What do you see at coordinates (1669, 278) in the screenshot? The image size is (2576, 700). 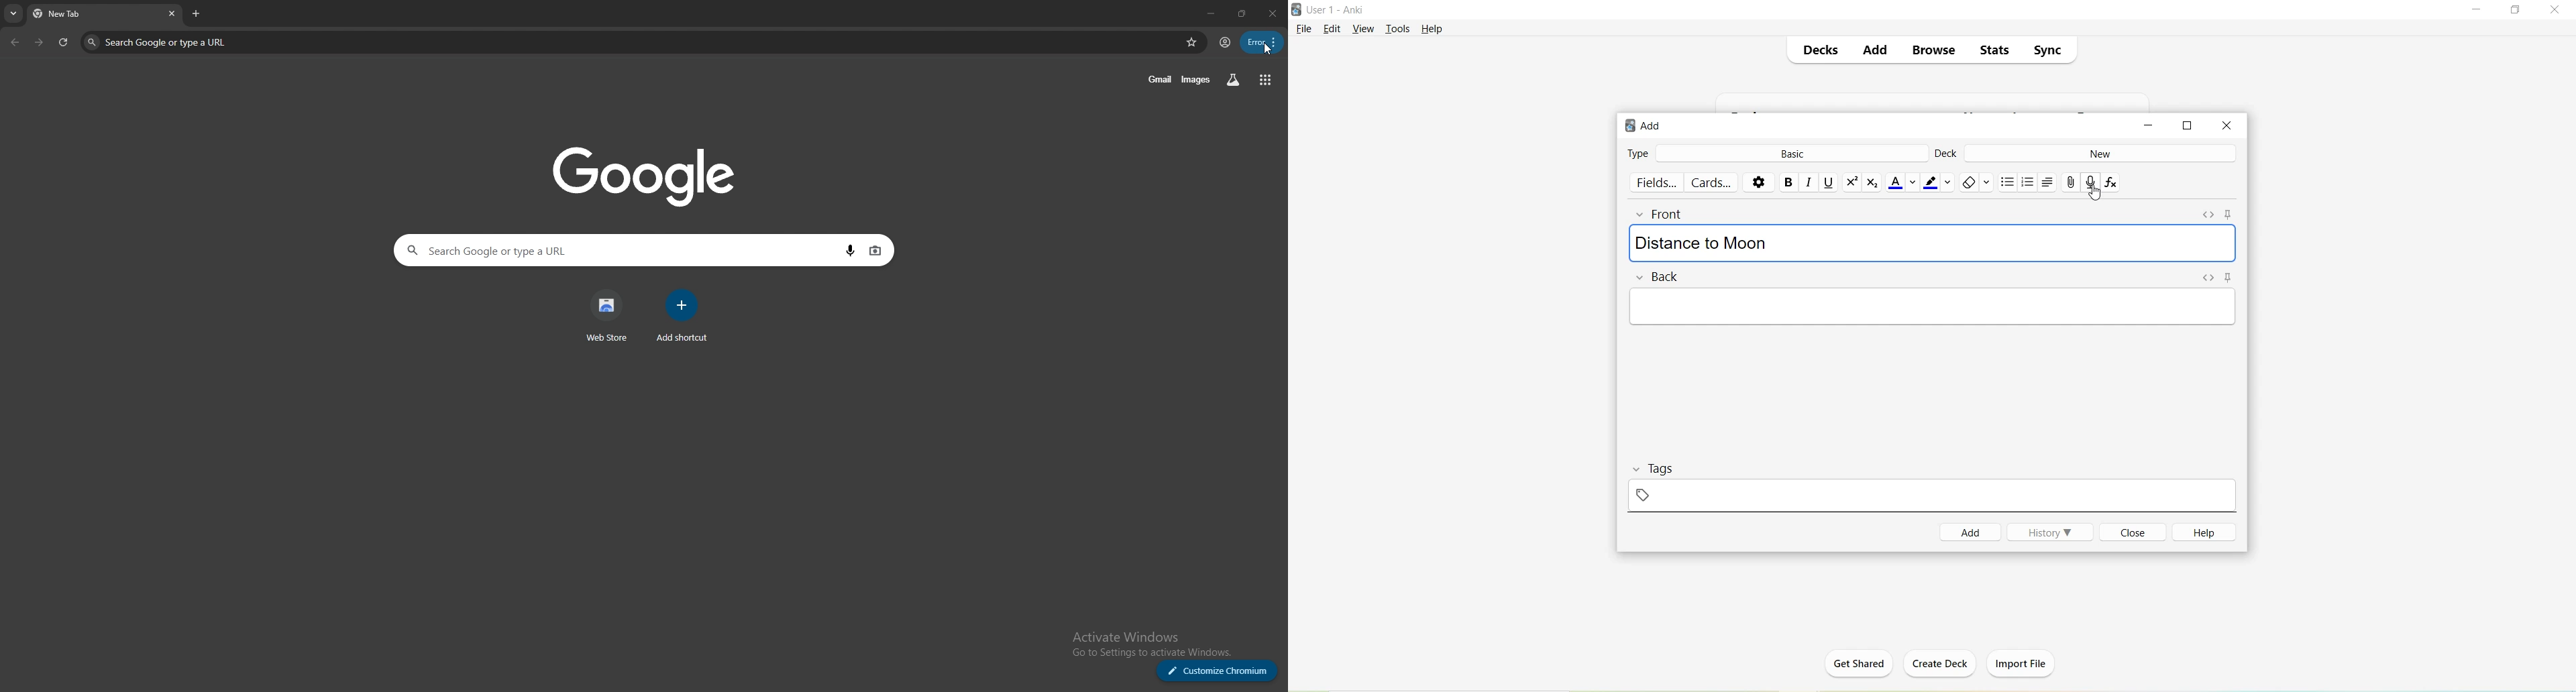 I see `Back` at bounding box center [1669, 278].